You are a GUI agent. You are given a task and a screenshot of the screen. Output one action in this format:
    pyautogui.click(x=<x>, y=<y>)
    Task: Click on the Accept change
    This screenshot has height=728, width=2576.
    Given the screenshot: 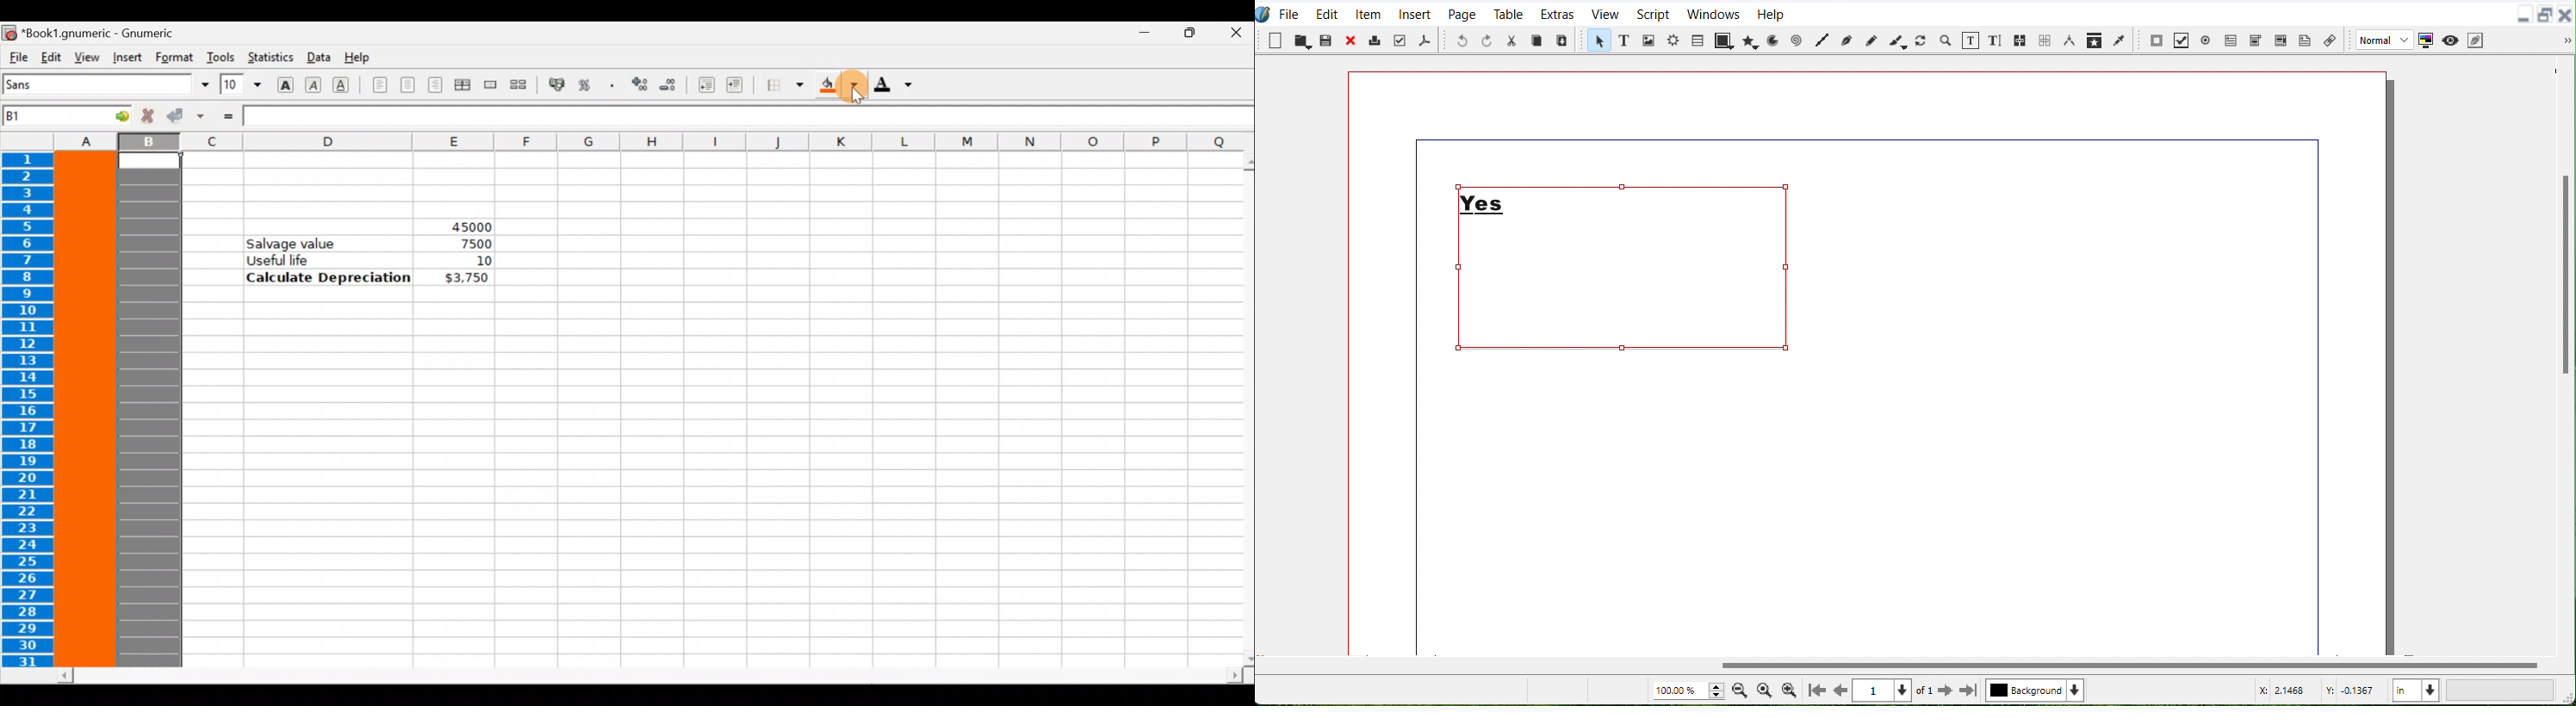 What is the action you would take?
    pyautogui.click(x=185, y=116)
    